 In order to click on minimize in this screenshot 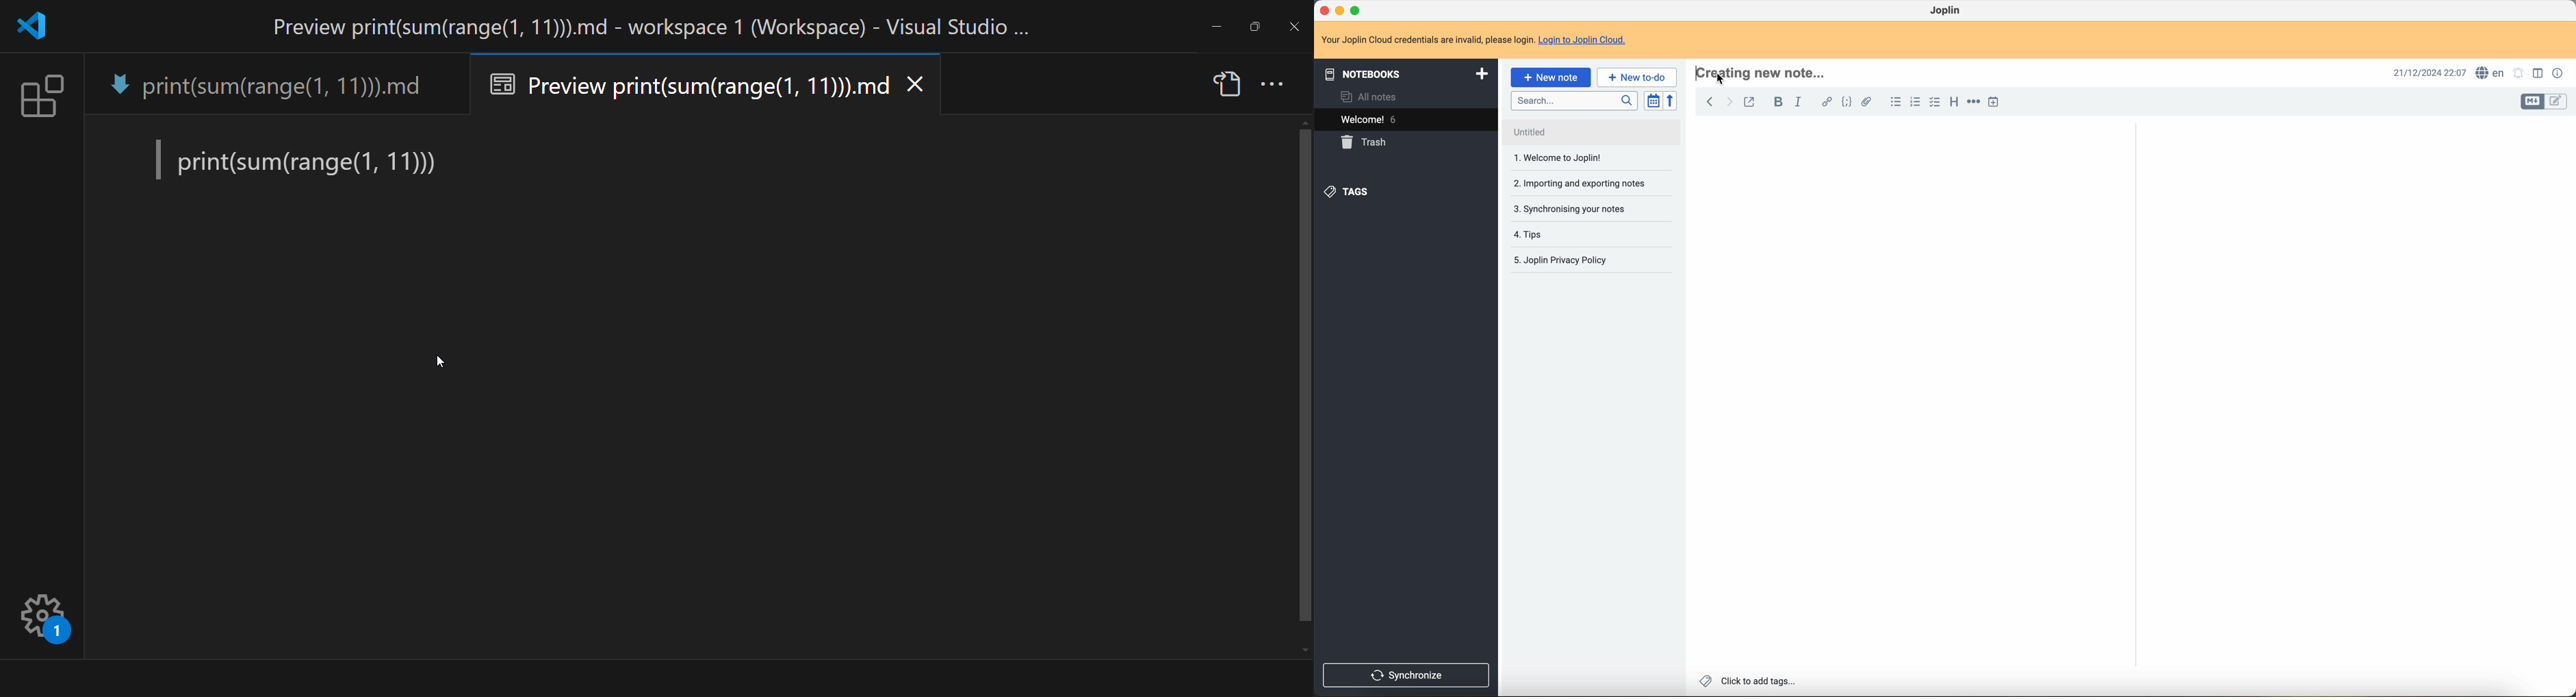, I will do `click(1214, 31)`.